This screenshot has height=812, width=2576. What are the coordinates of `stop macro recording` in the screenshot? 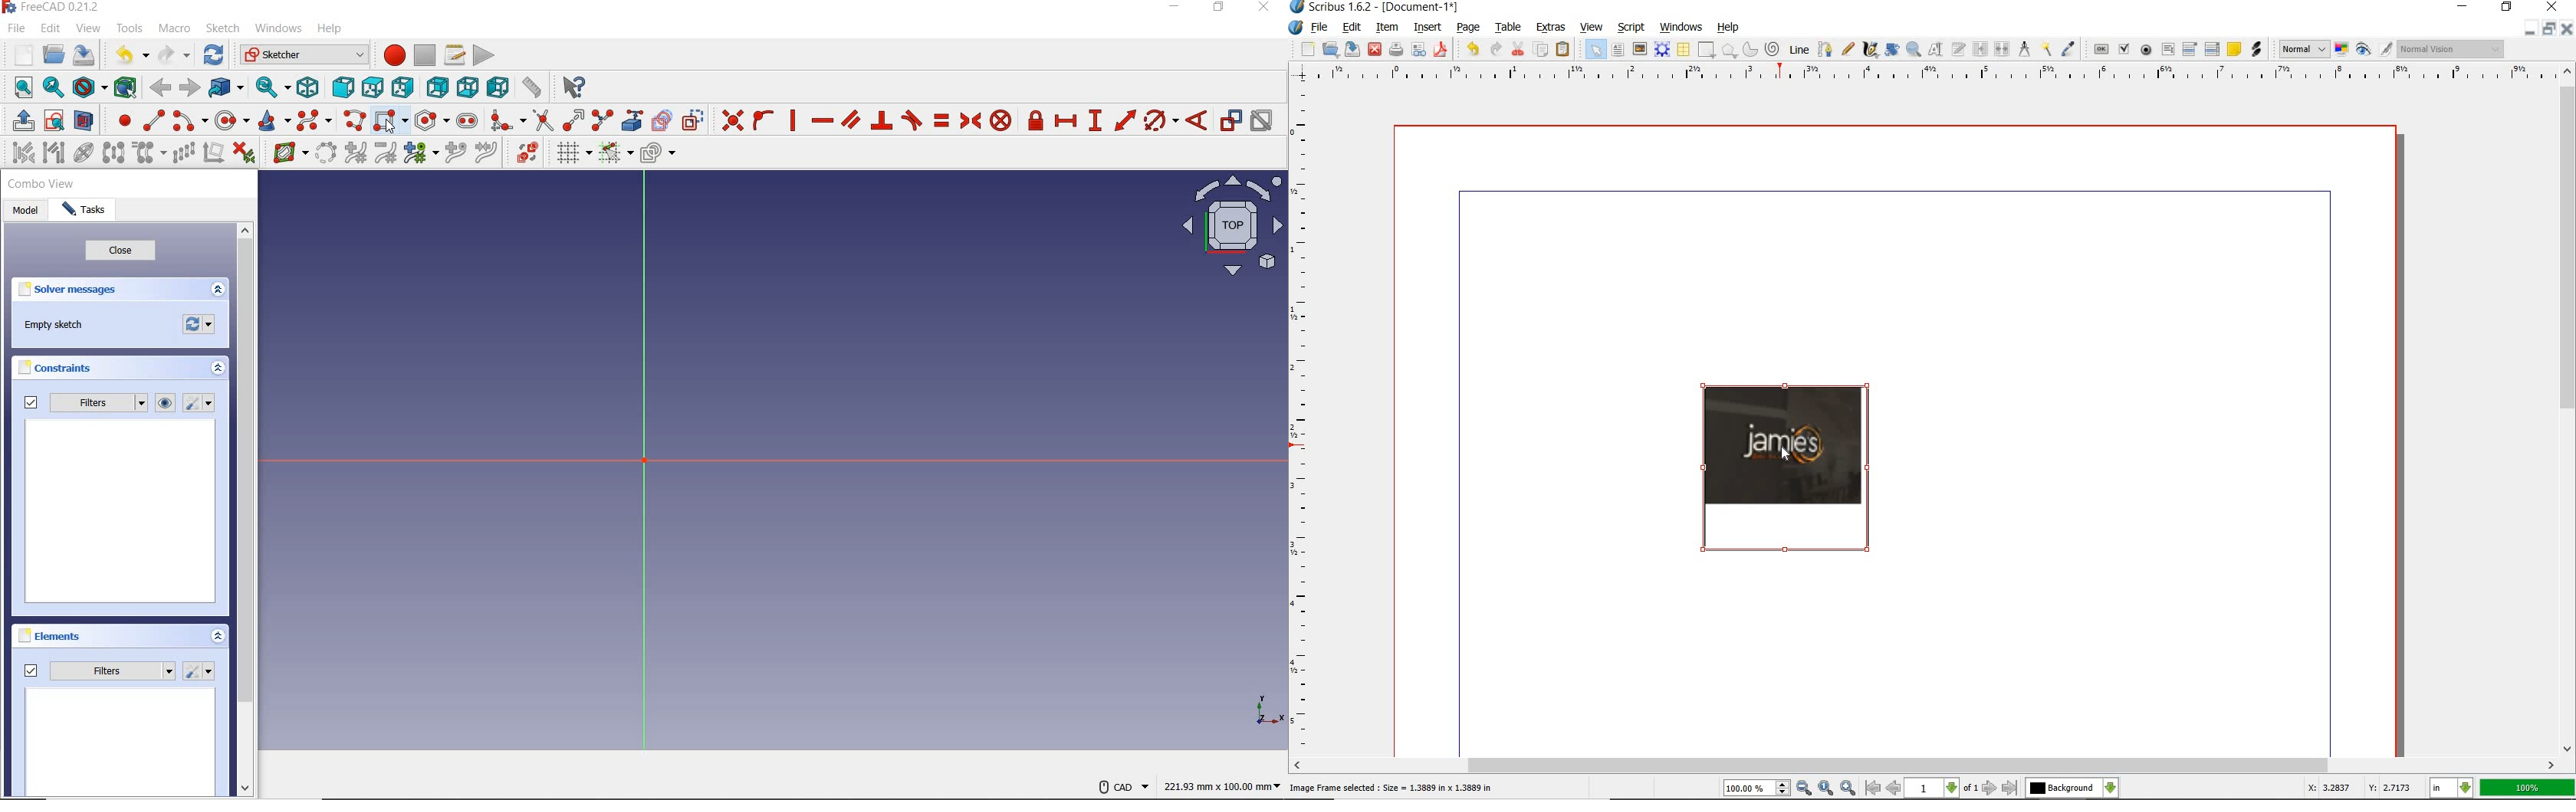 It's located at (425, 55).